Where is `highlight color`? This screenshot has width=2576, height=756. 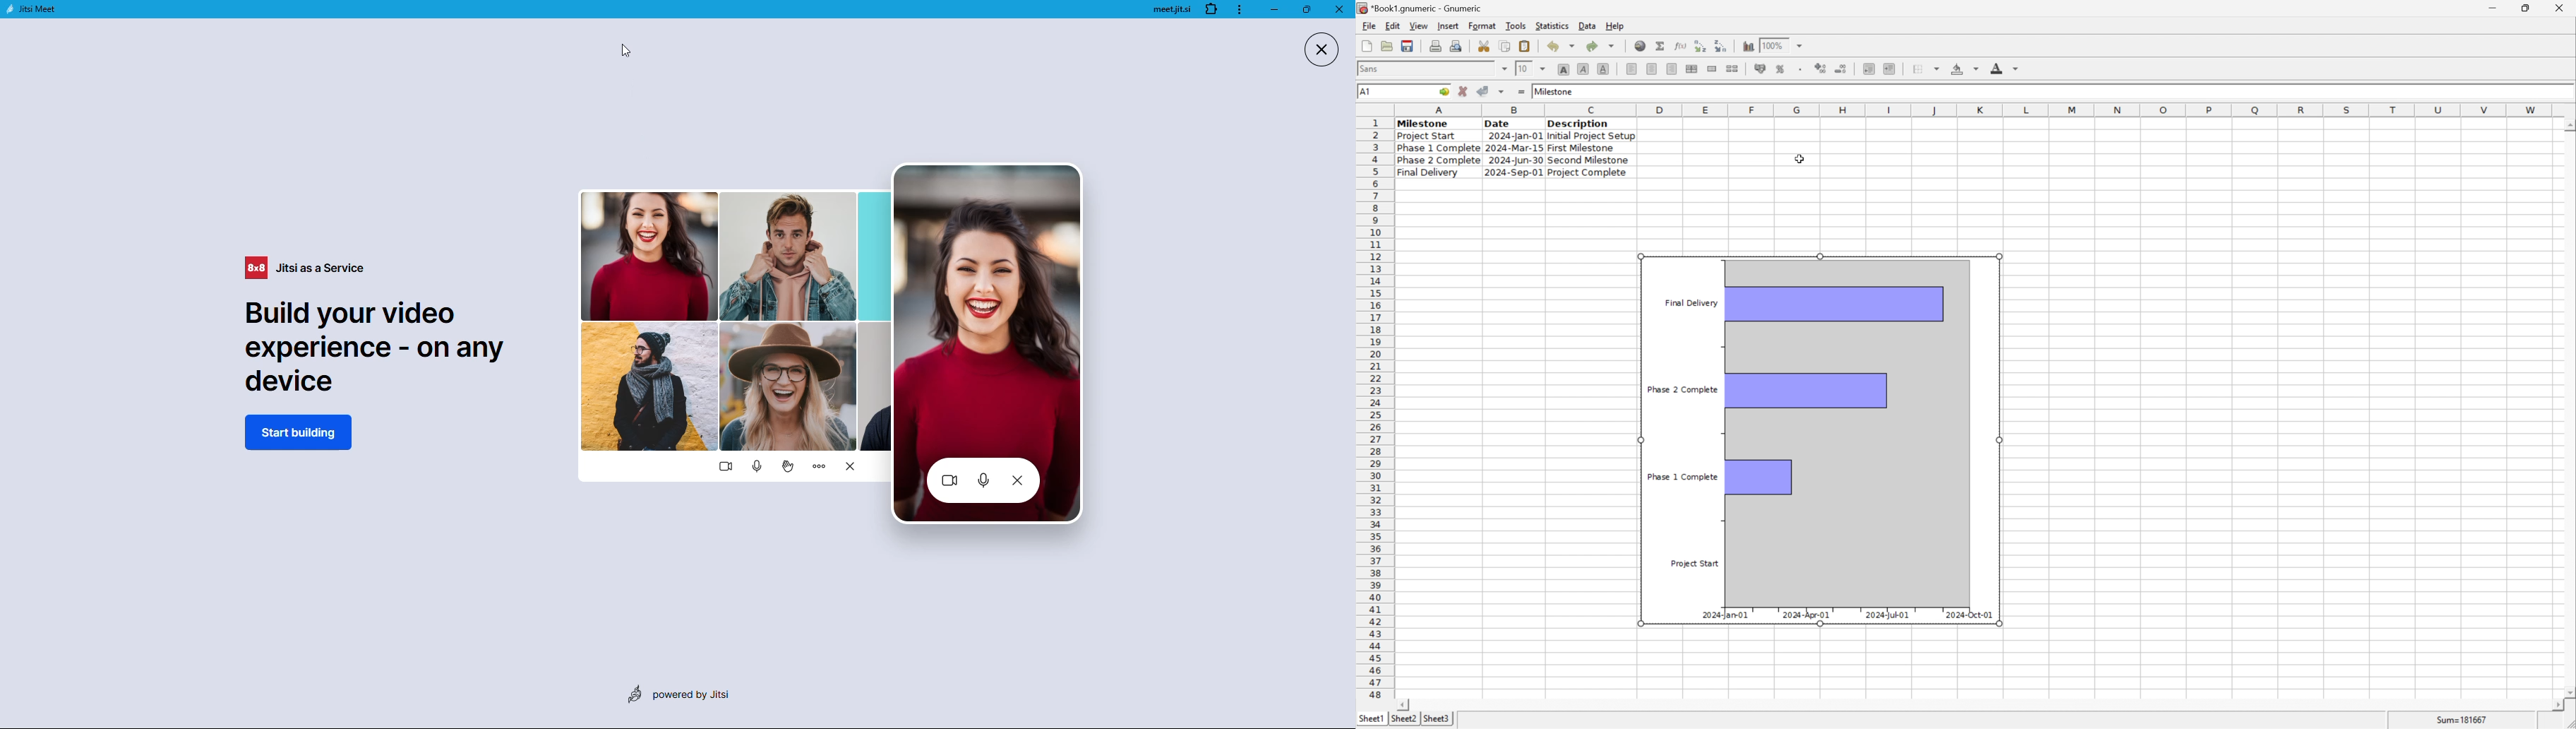 highlight color is located at coordinates (1963, 67).